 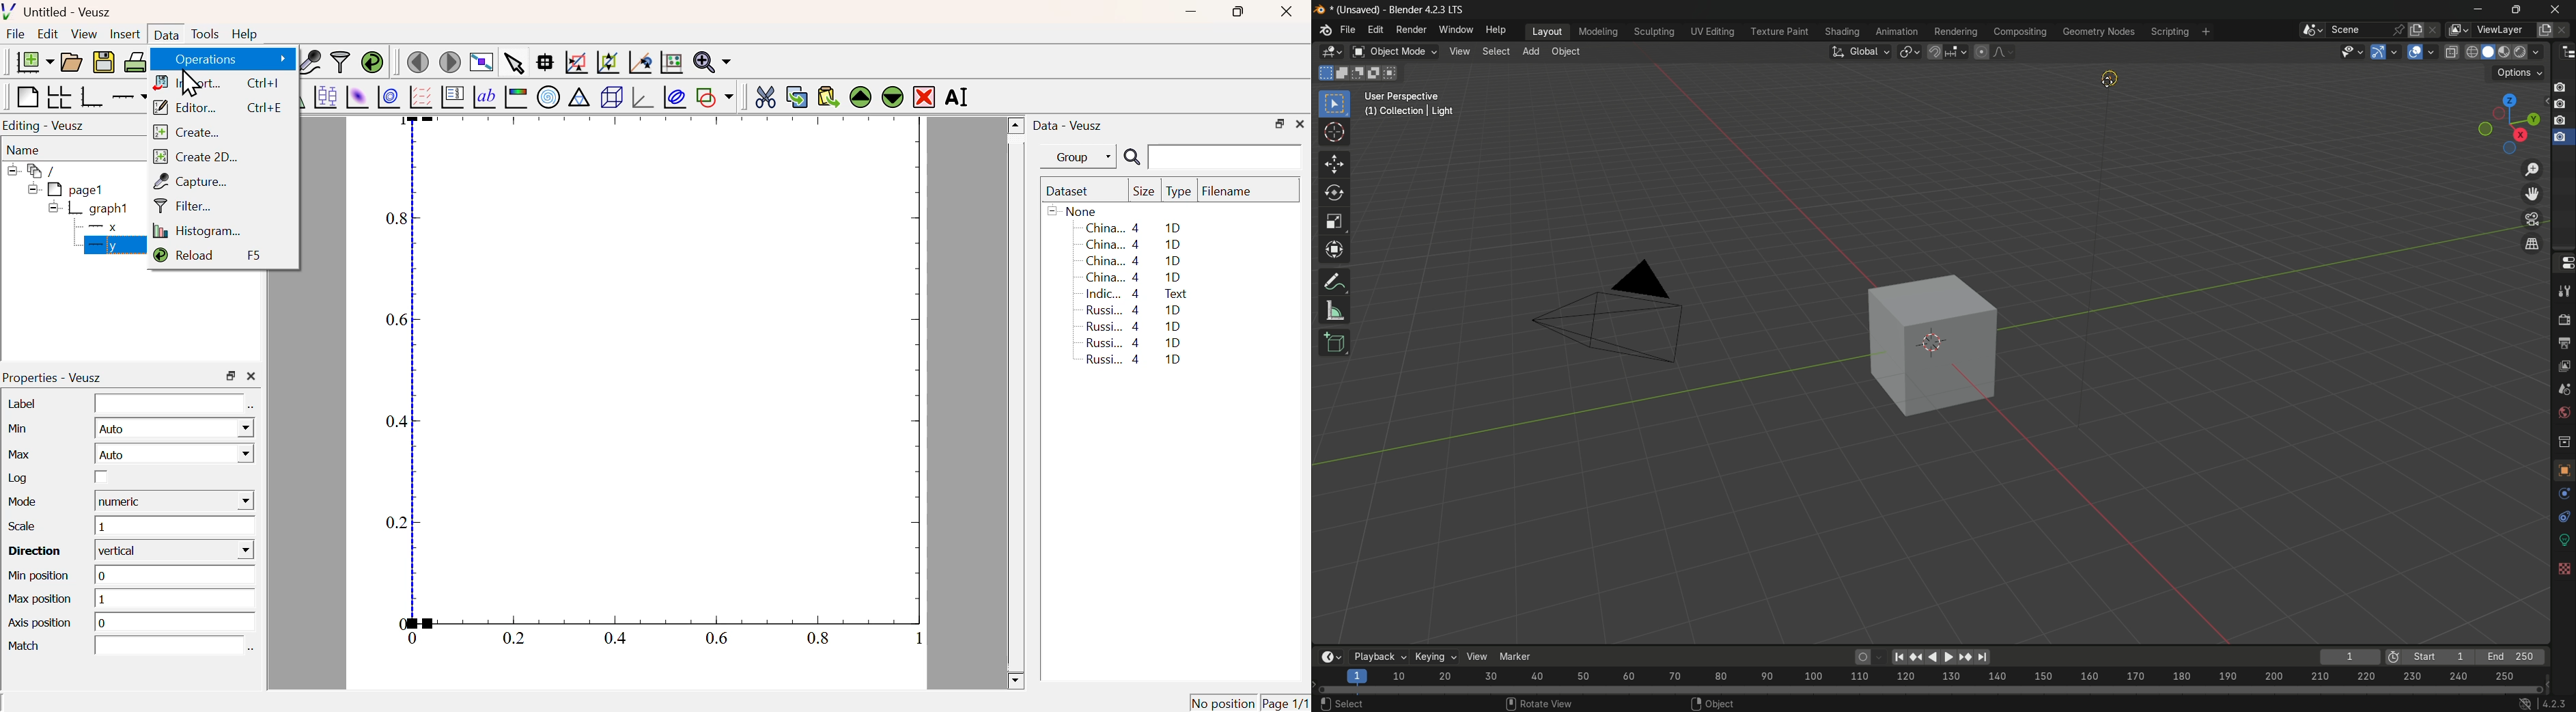 I want to click on scale, so click(x=1334, y=222).